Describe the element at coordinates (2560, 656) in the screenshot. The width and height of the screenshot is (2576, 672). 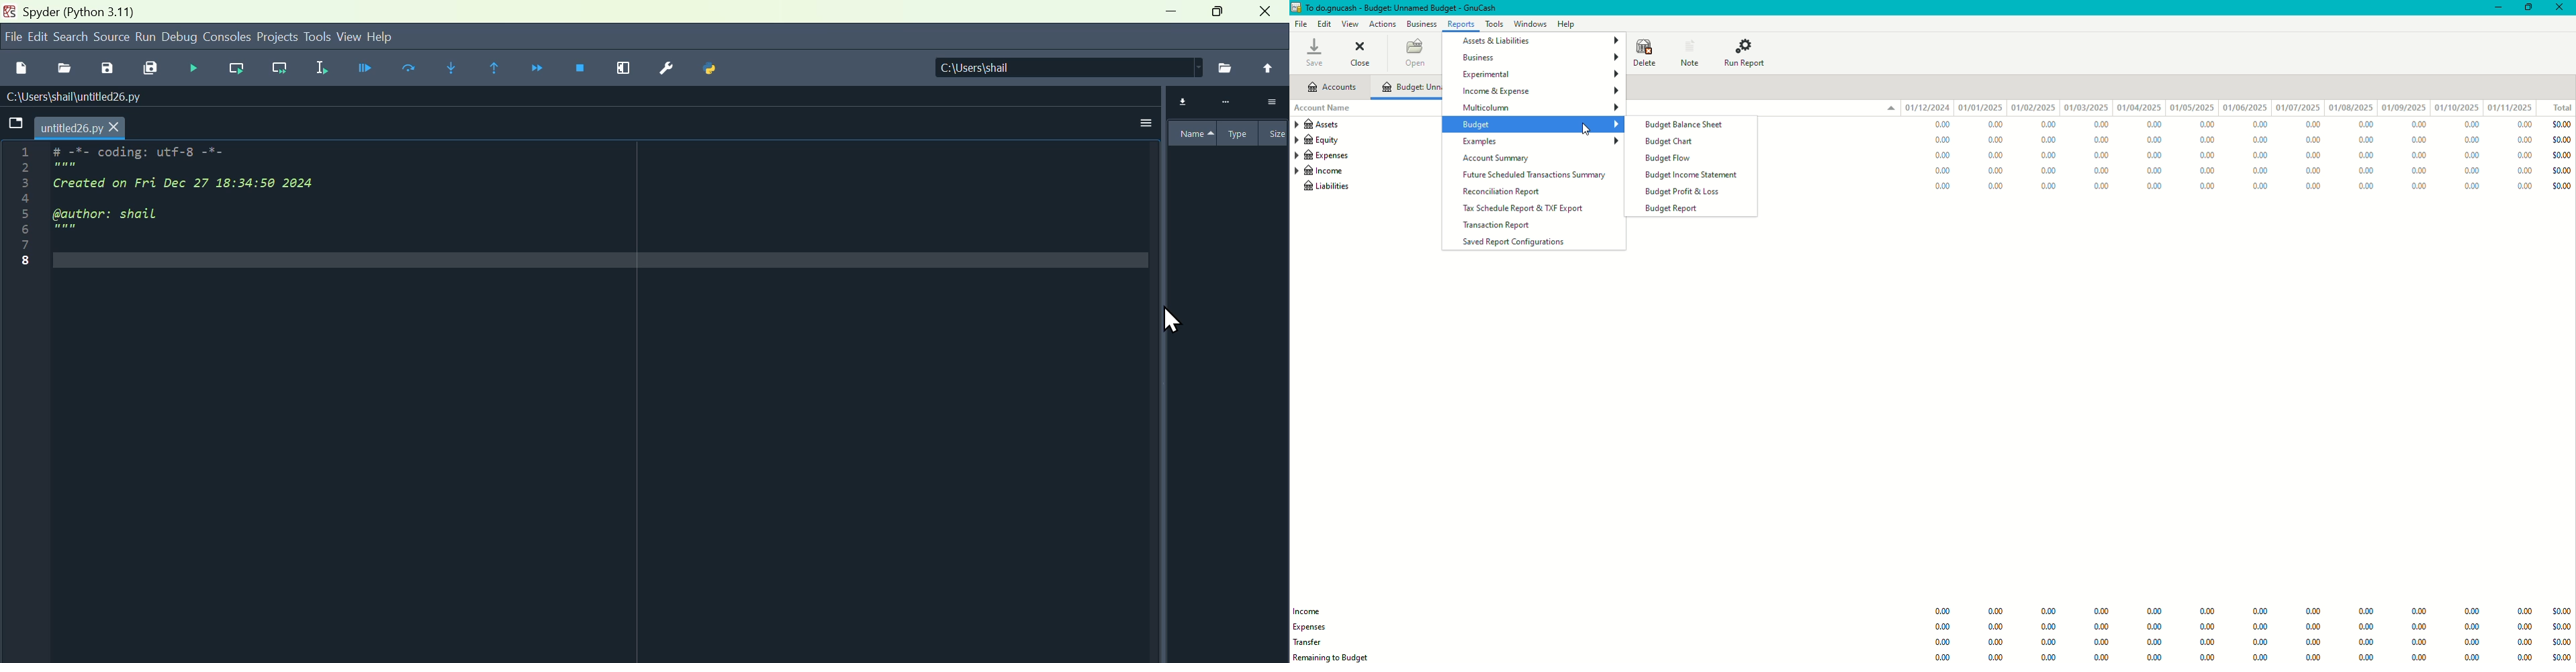
I see `$0.00` at that location.